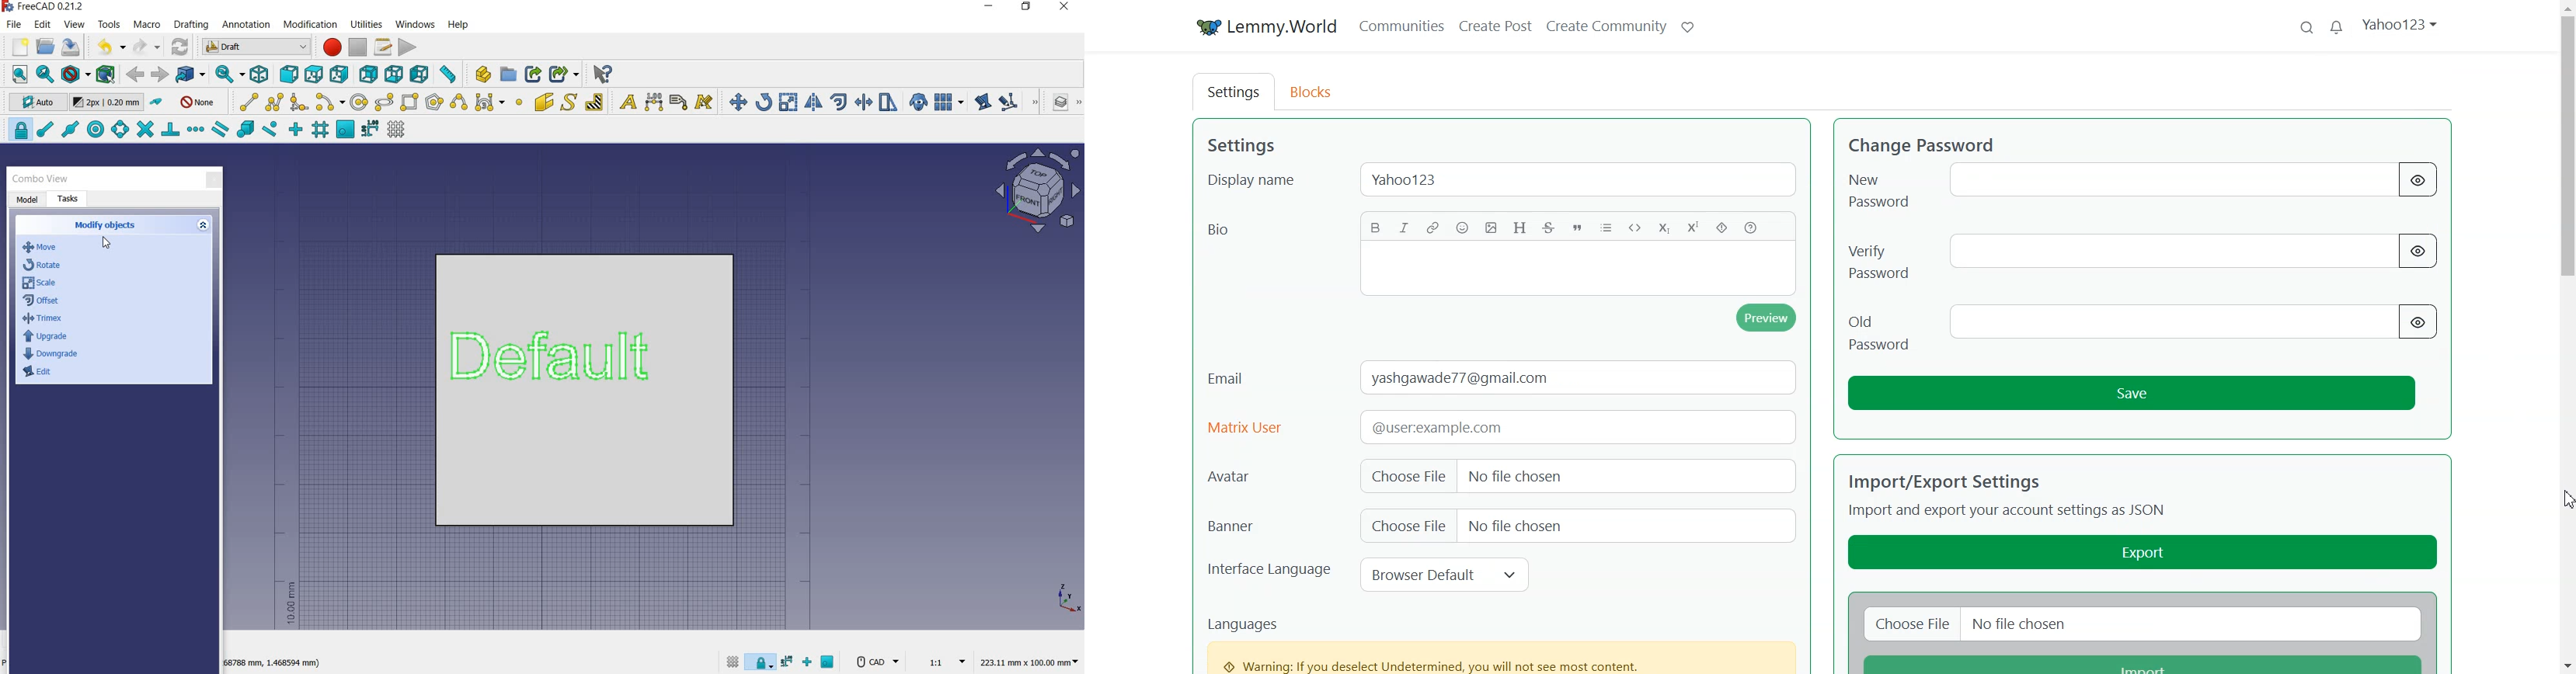  What do you see at coordinates (47, 6) in the screenshot?
I see `system name` at bounding box center [47, 6].